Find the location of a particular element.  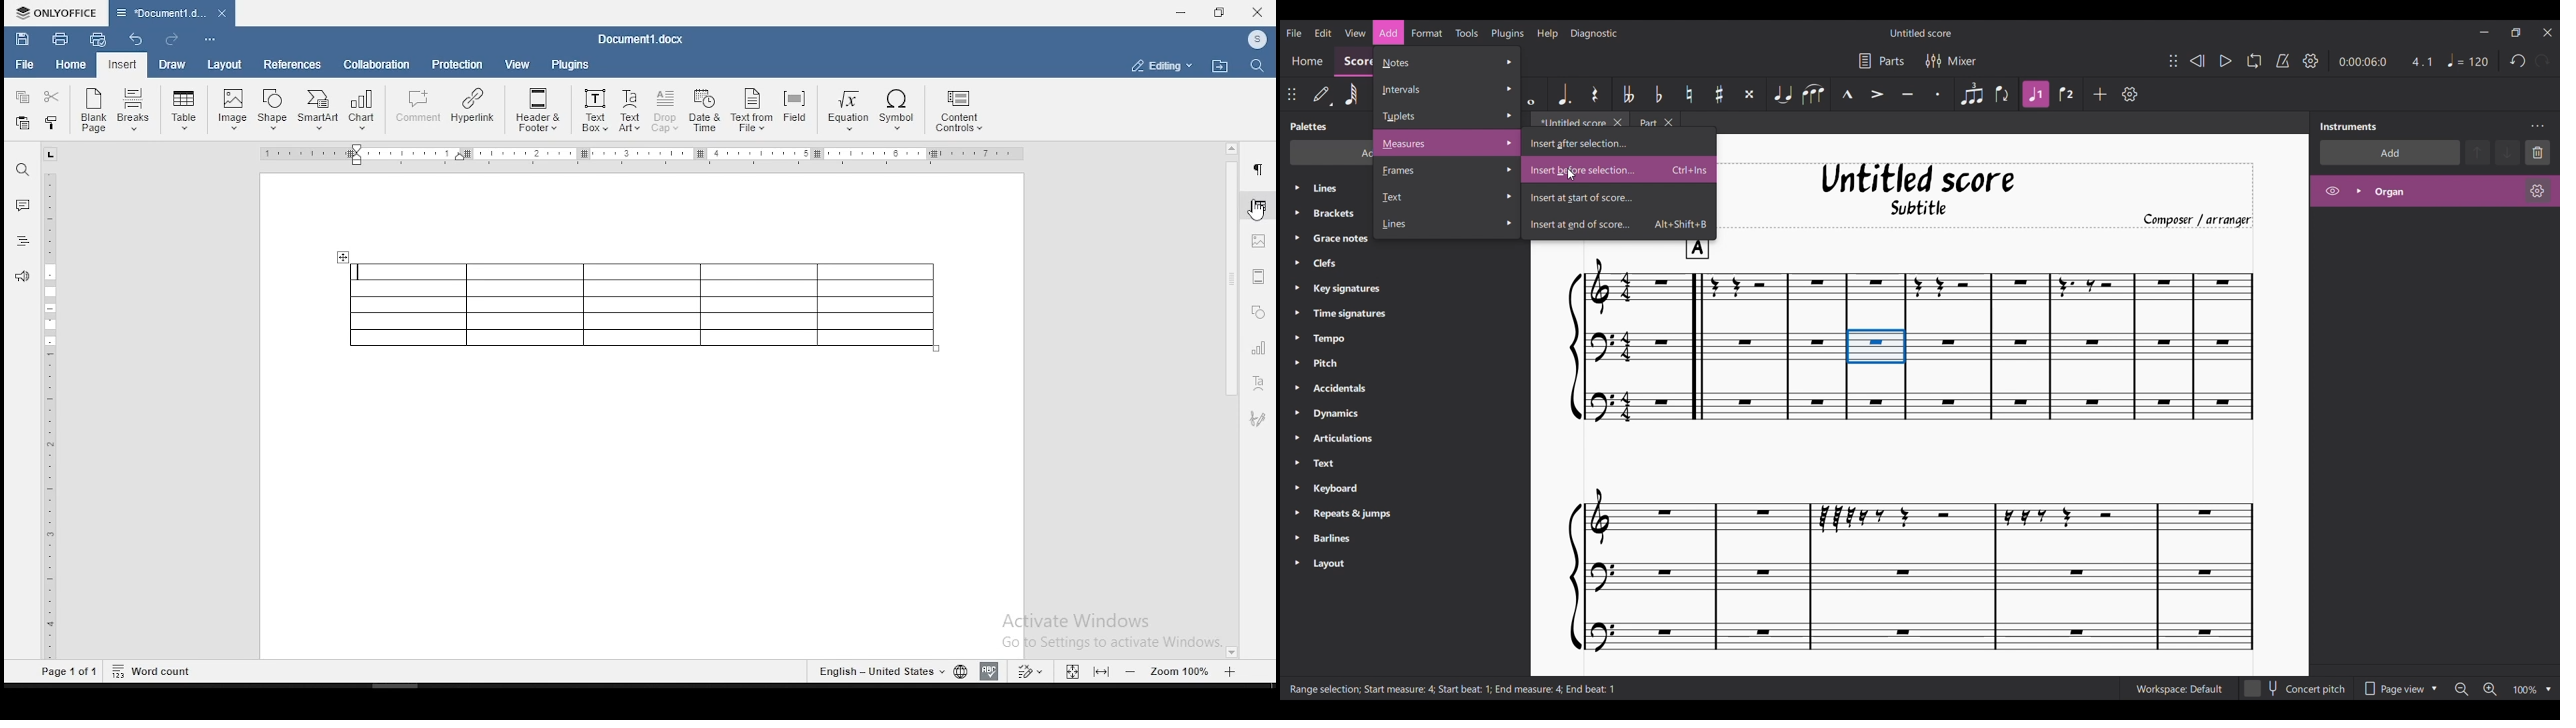

Delete is located at coordinates (2538, 152).